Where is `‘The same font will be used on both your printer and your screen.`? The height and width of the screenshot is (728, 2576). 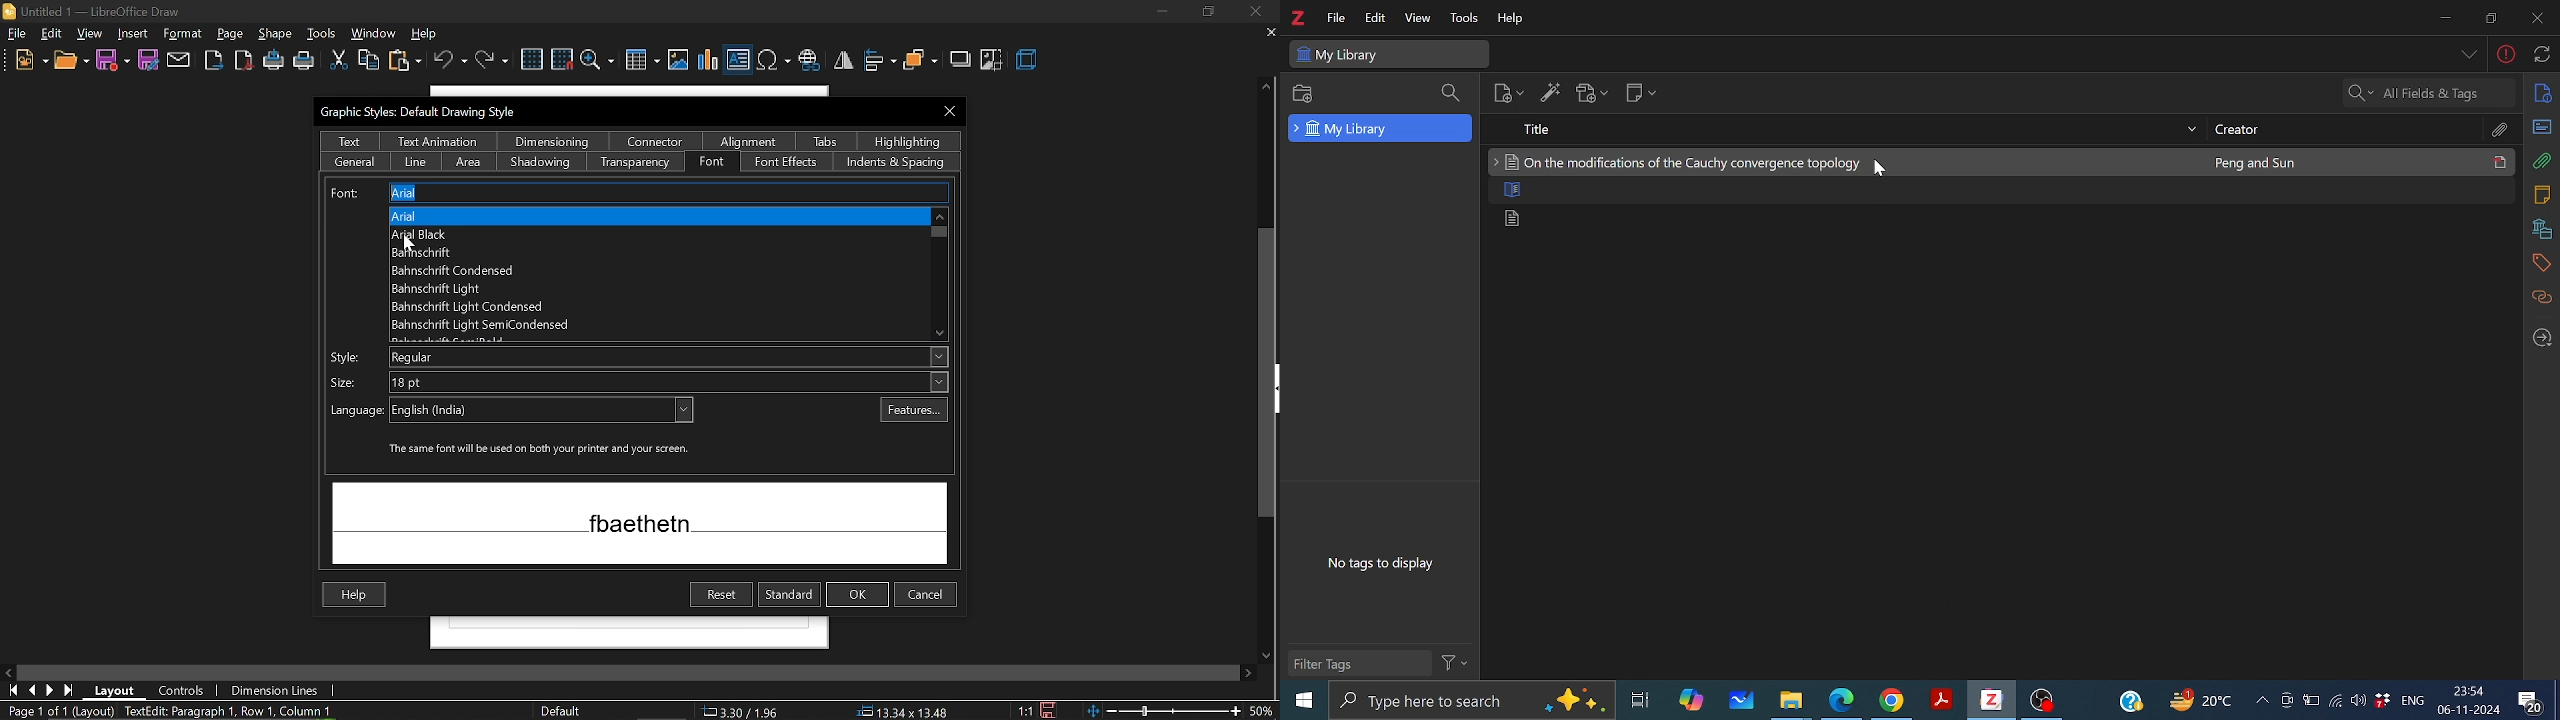
‘The same font will be used on both your printer and your screen. is located at coordinates (543, 450).